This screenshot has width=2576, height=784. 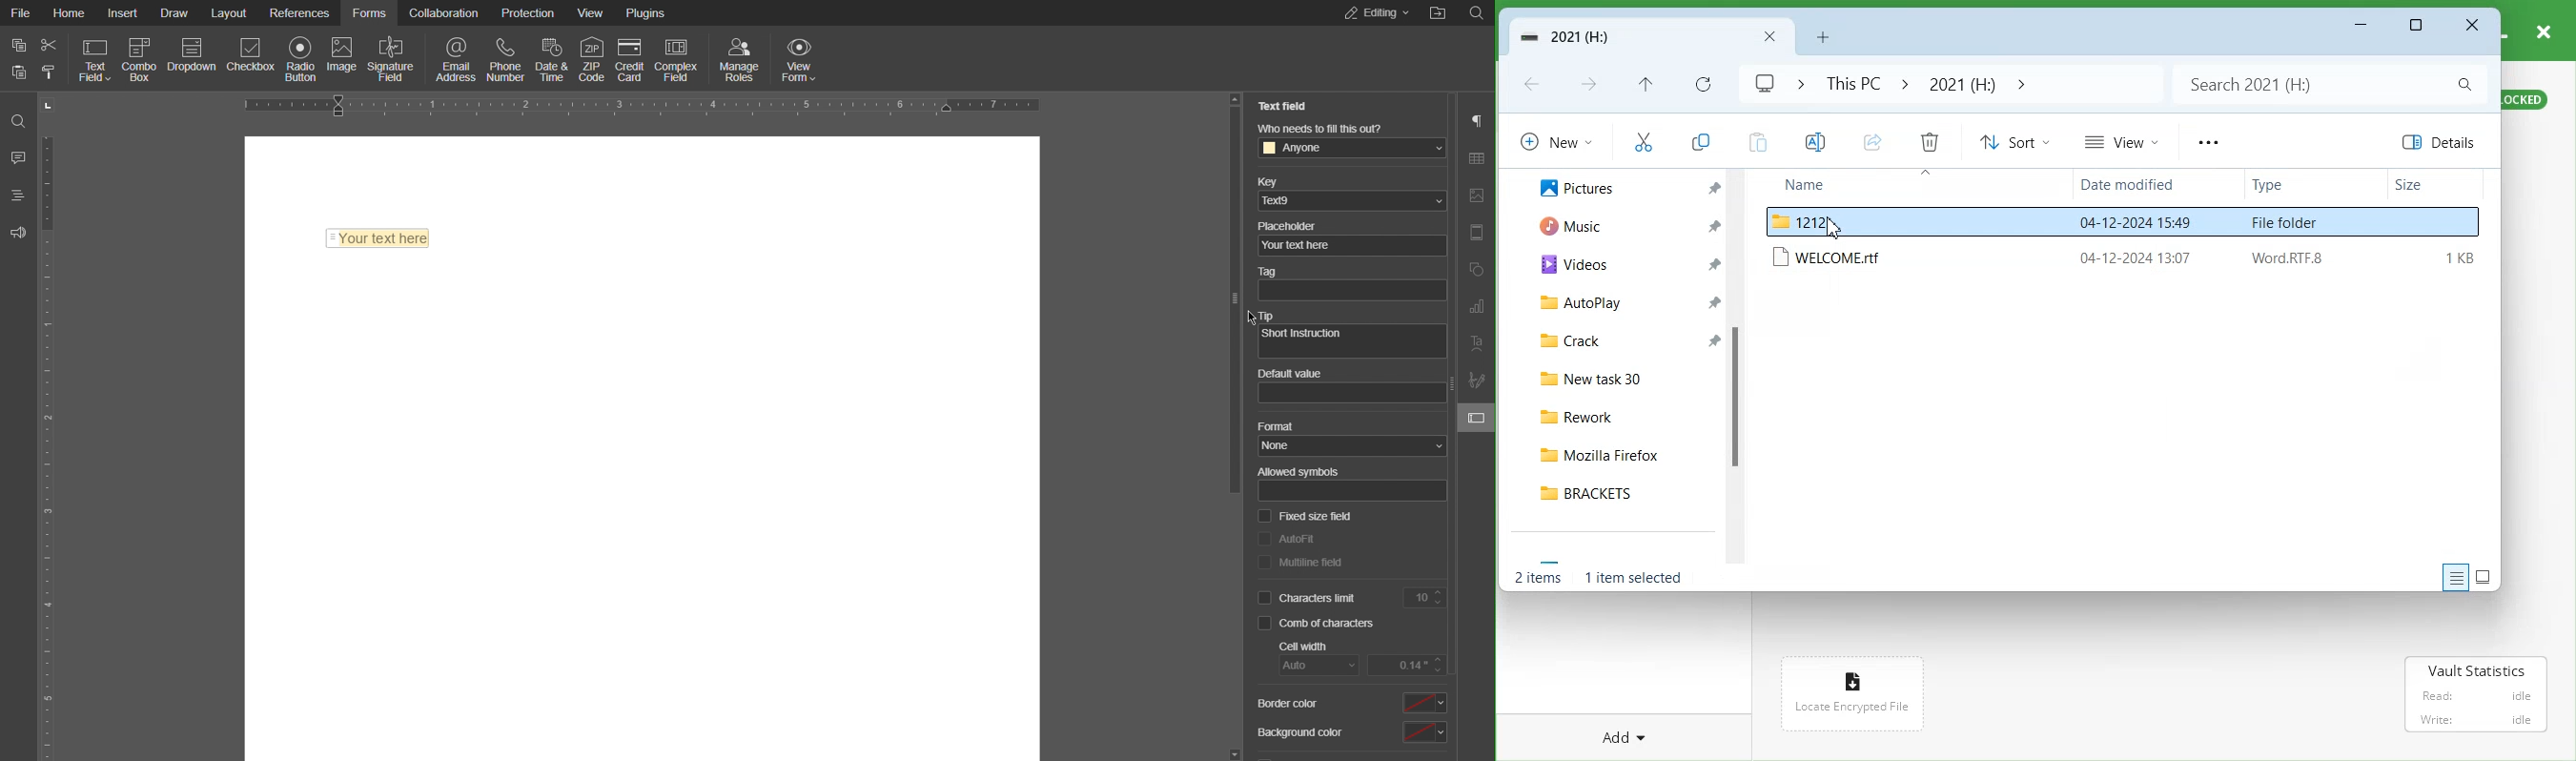 What do you see at coordinates (2207, 142) in the screenshot?
I see `More` at bounding box center [2207, 142].